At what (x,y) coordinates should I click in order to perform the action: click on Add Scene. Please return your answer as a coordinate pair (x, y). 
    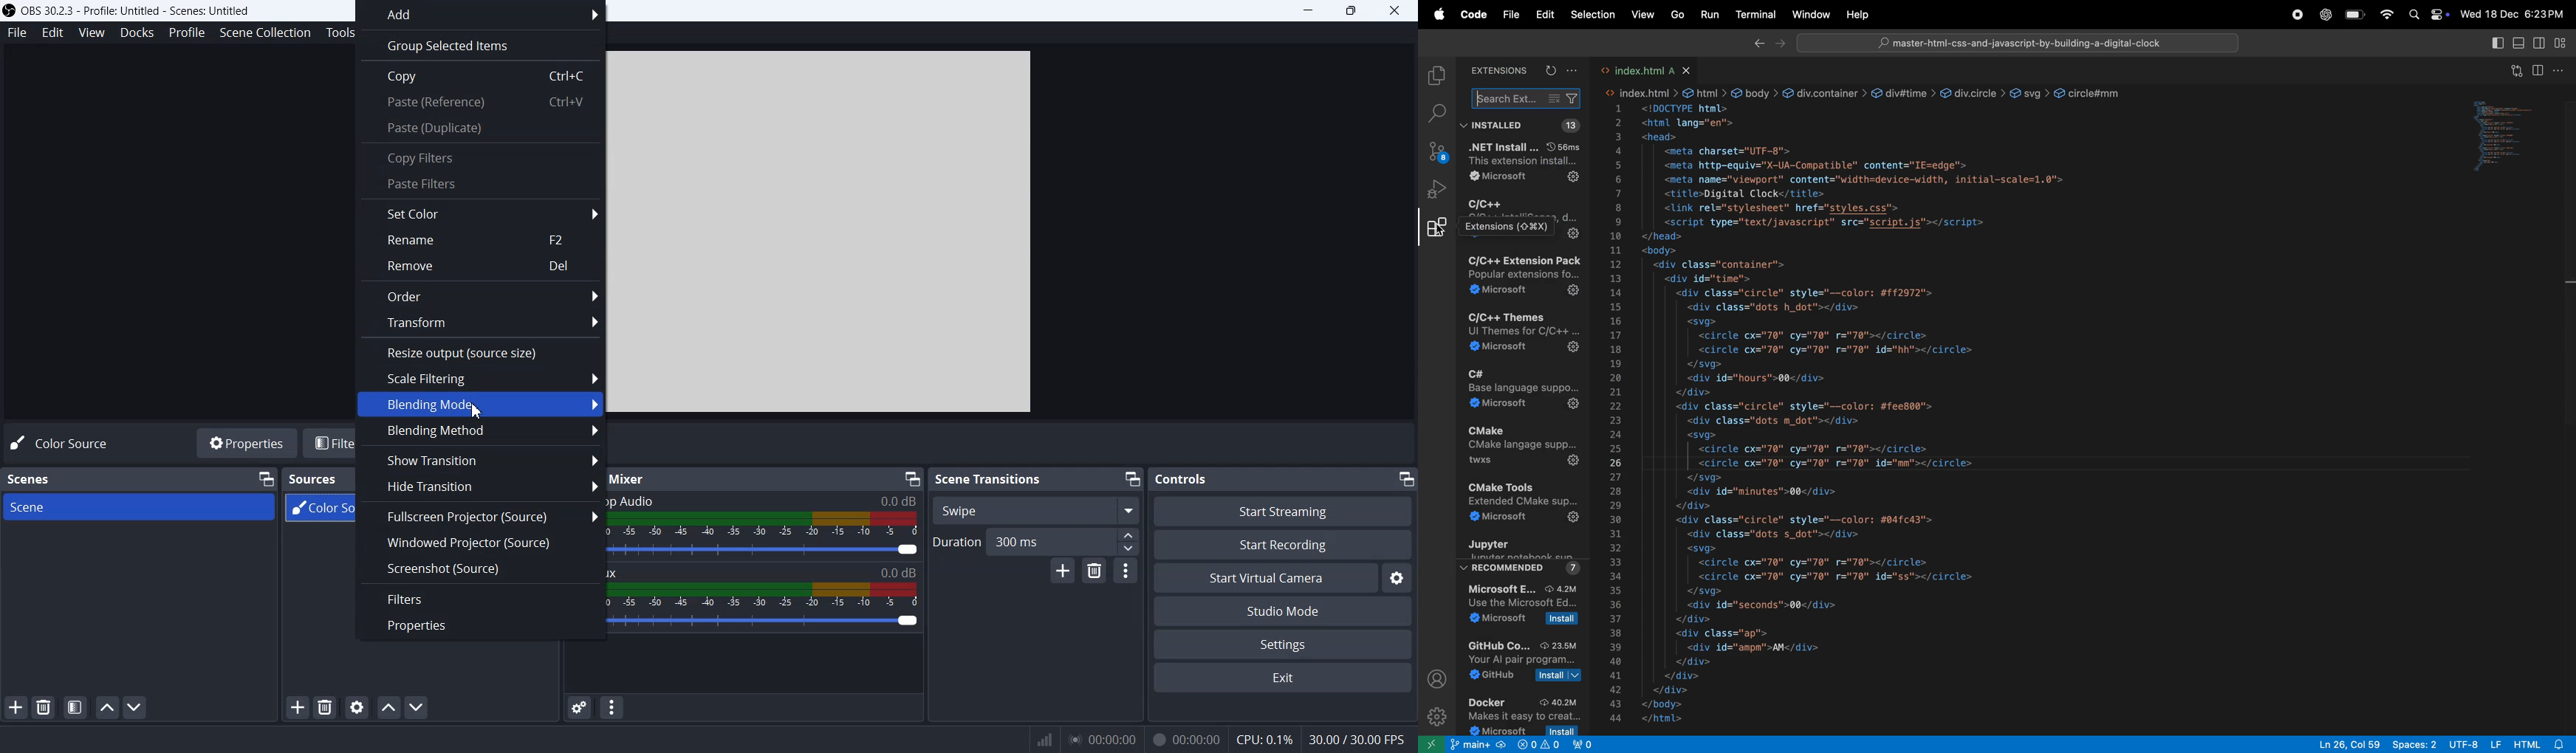
    Looking at the image, I should click on (16, 706).